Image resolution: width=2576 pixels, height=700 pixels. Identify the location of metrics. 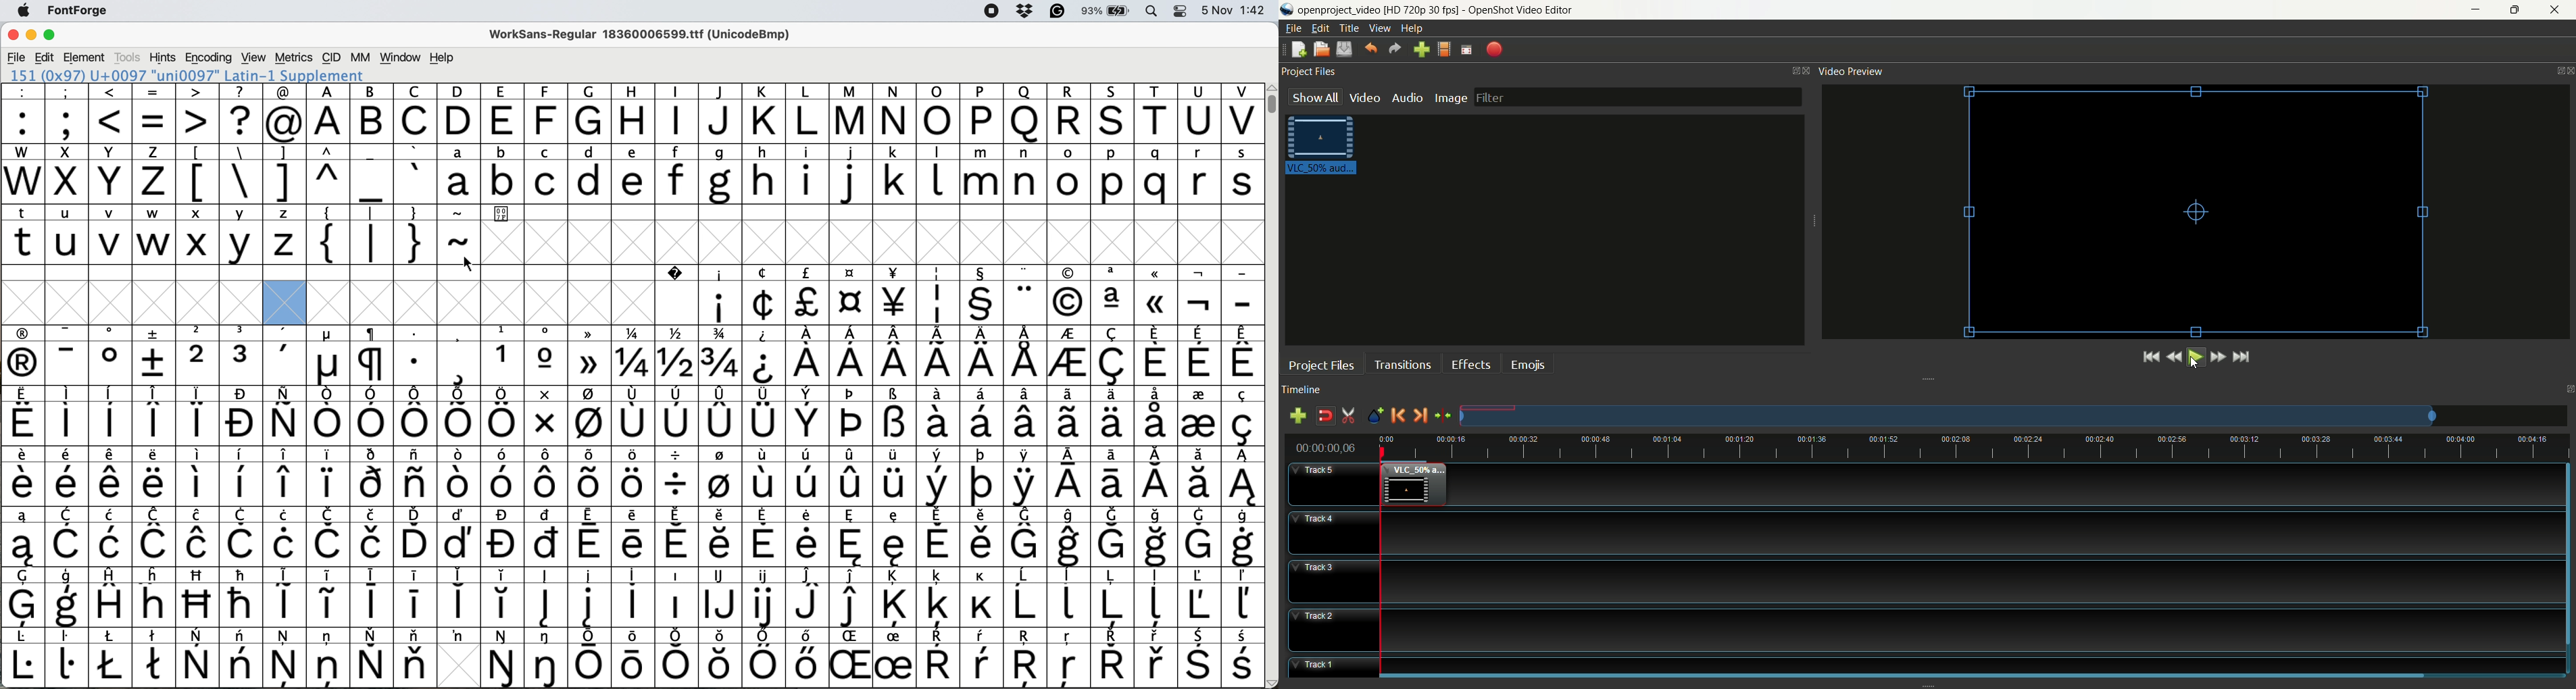
(293, 58).